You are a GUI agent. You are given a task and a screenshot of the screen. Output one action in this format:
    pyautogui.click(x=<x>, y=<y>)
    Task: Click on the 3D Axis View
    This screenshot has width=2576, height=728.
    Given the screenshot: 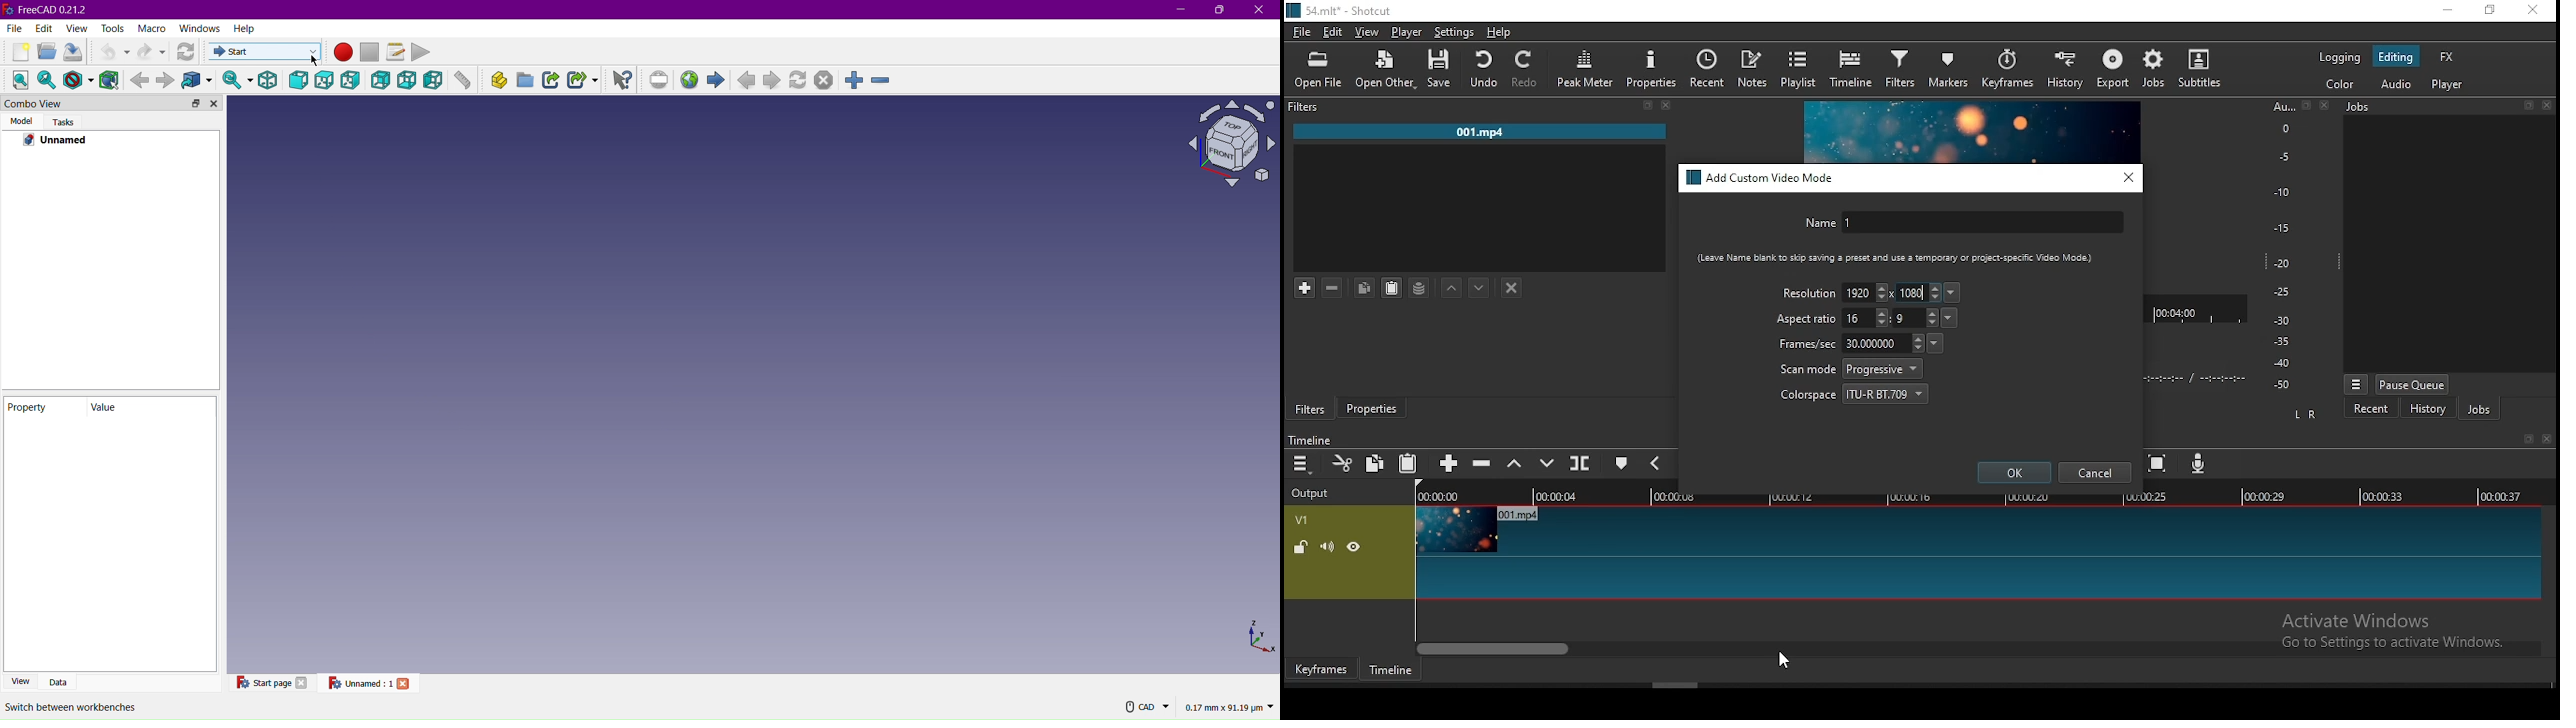 What is the action you would take?
    pyautogui.click(x=1259, y=637)
    